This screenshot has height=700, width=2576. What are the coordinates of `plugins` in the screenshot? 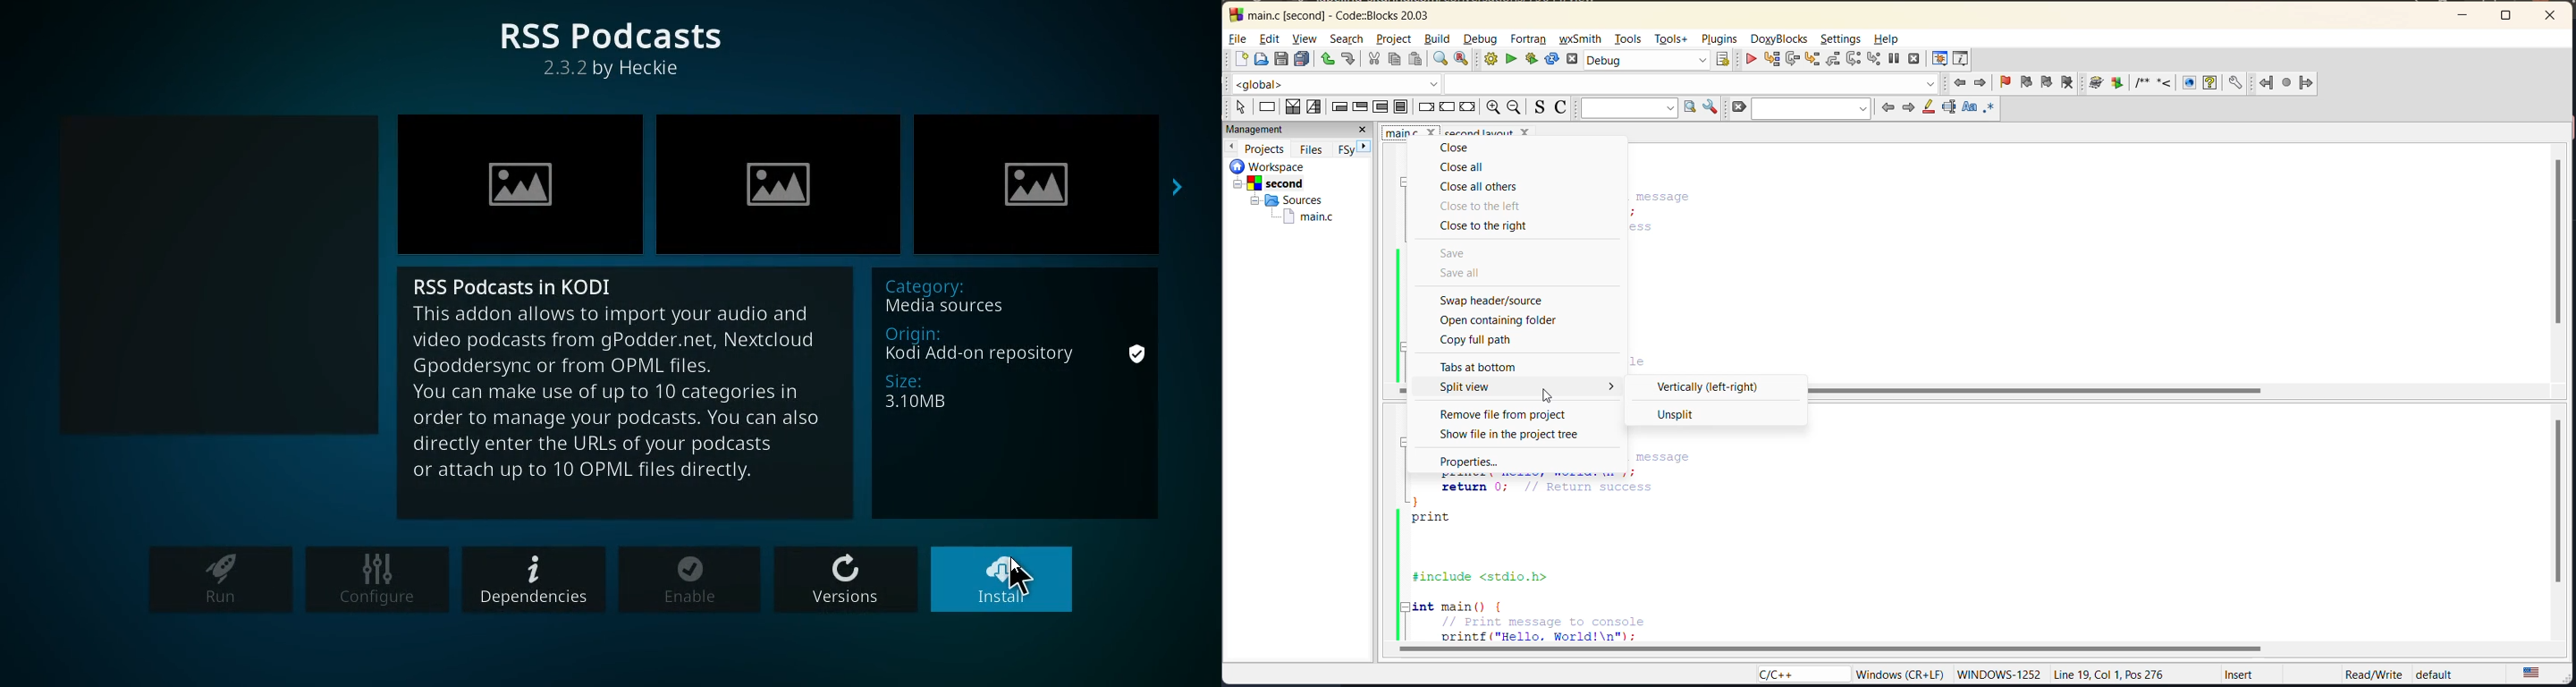 It's located at (1721, 38).